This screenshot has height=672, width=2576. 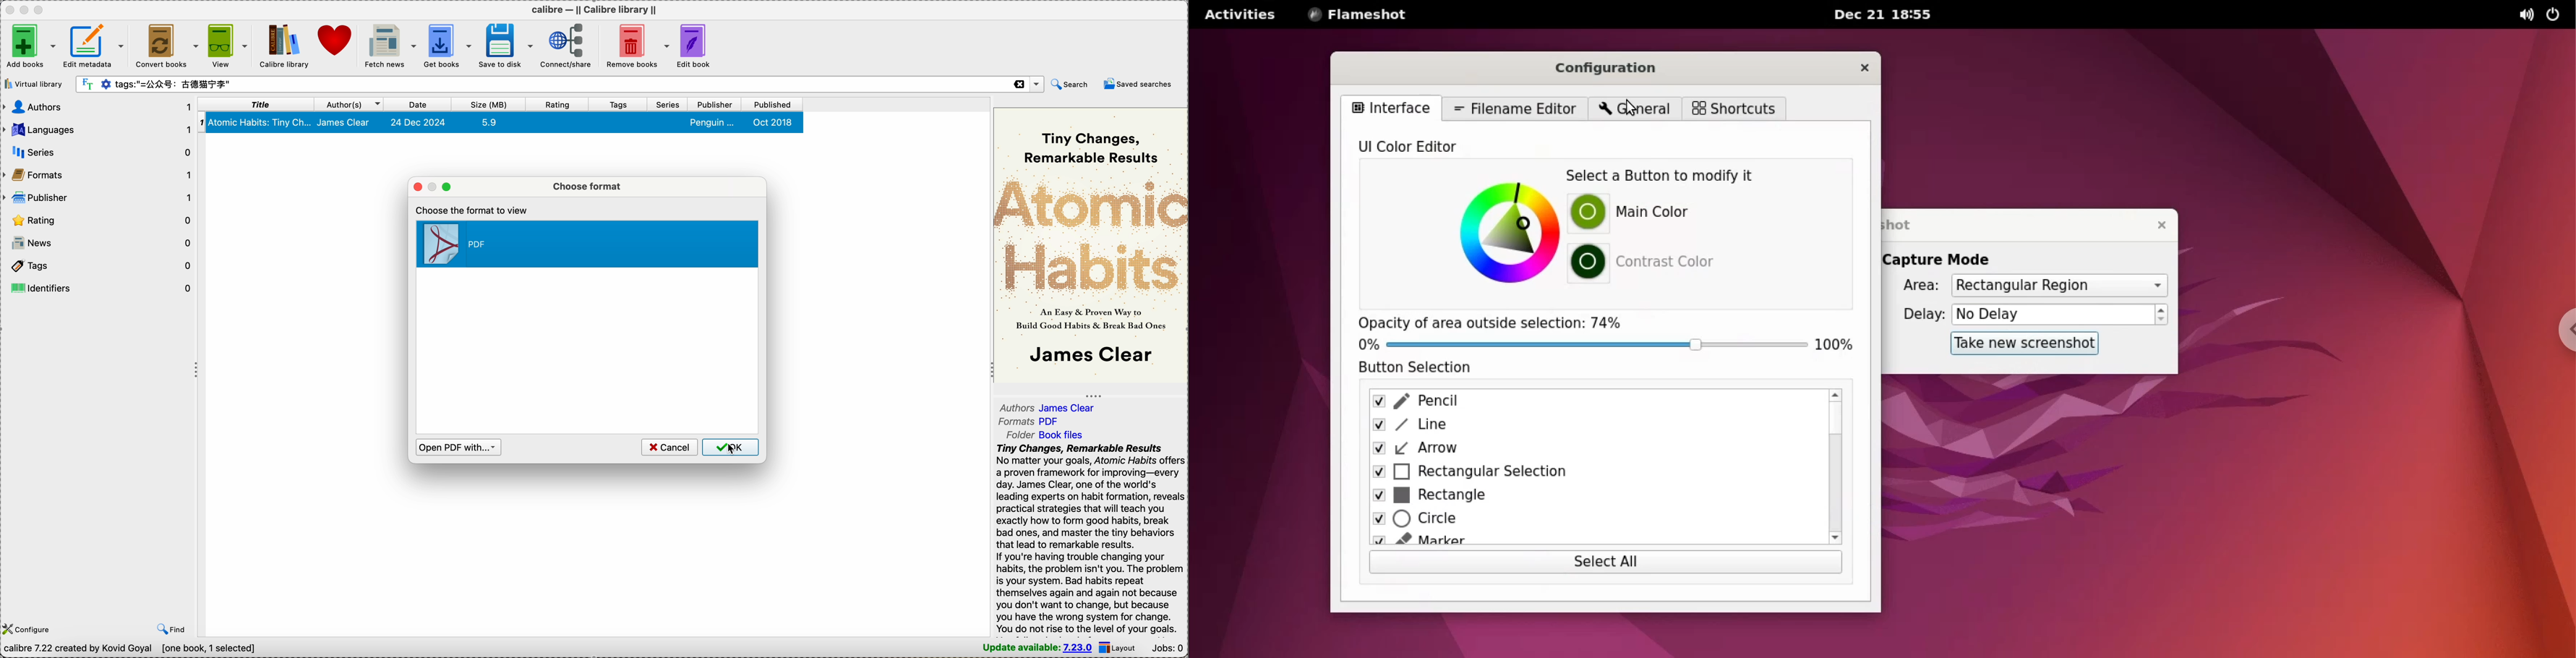 What do you see at coordinates (99, 219) in the screenshot?
I see `rating` at bounding box center [99, 219].